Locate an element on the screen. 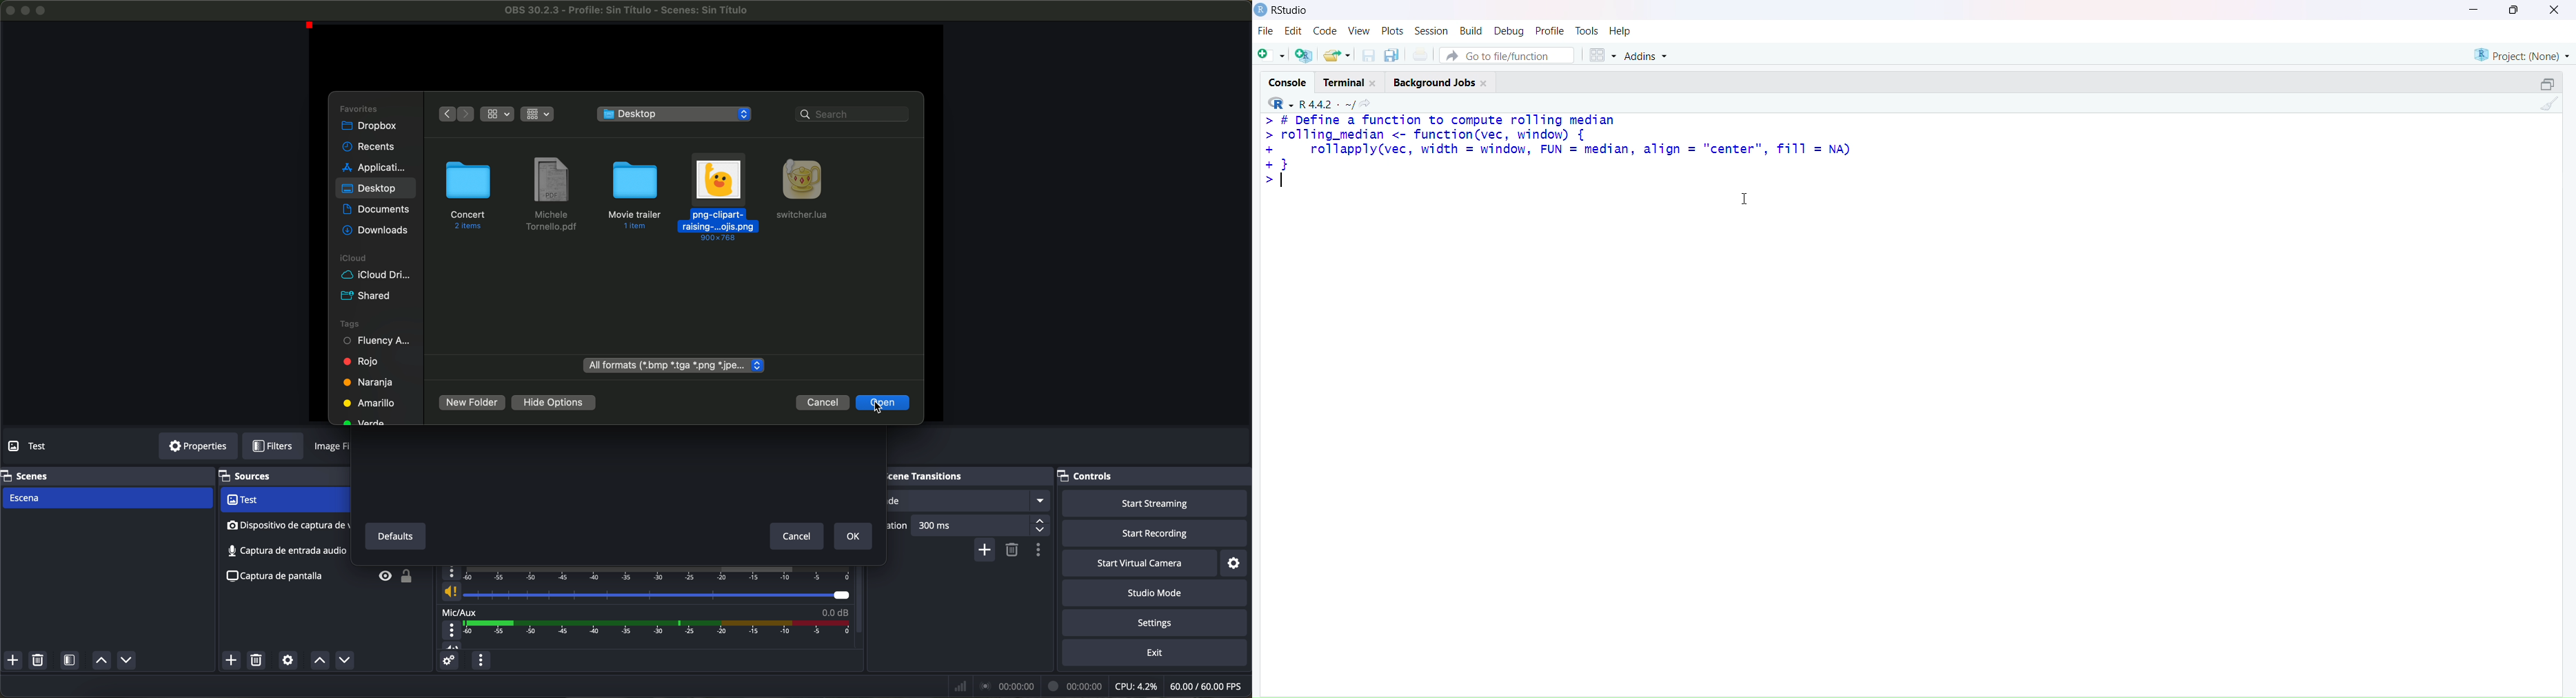 The height and width of the screenshot is (700, 2576). profile is located at coordinates (1549, 31).